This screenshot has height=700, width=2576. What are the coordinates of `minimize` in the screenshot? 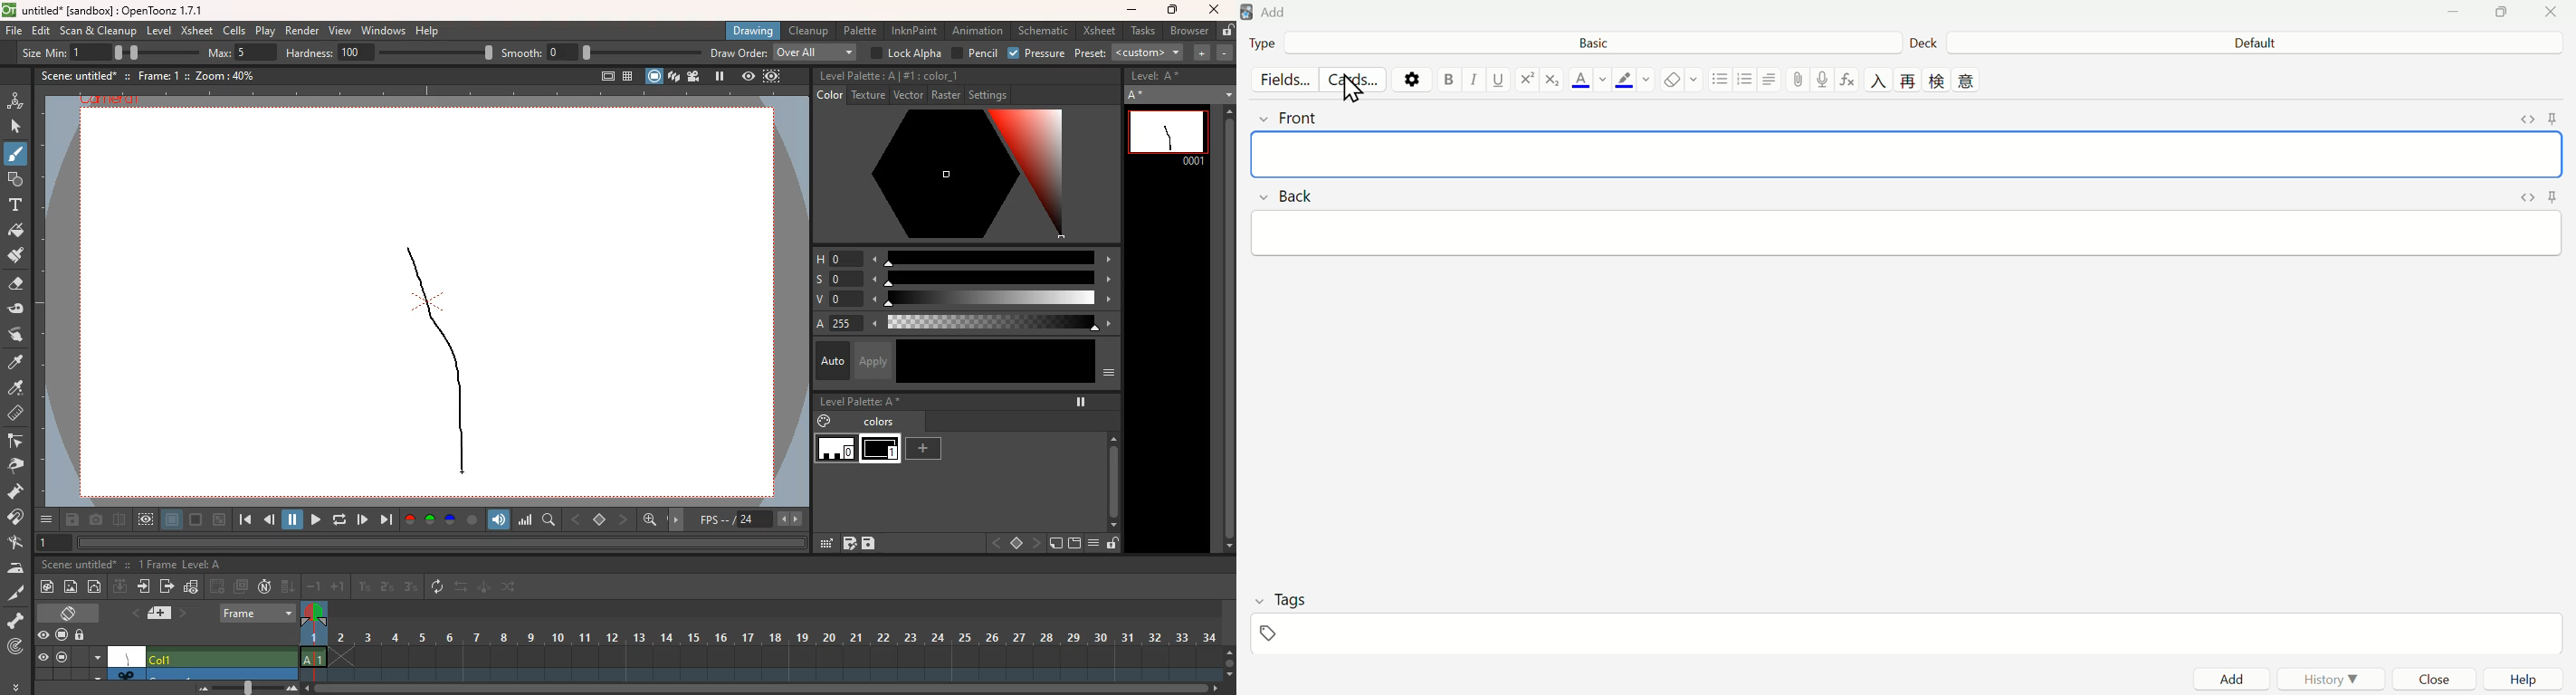 It's located at (1131, 11).